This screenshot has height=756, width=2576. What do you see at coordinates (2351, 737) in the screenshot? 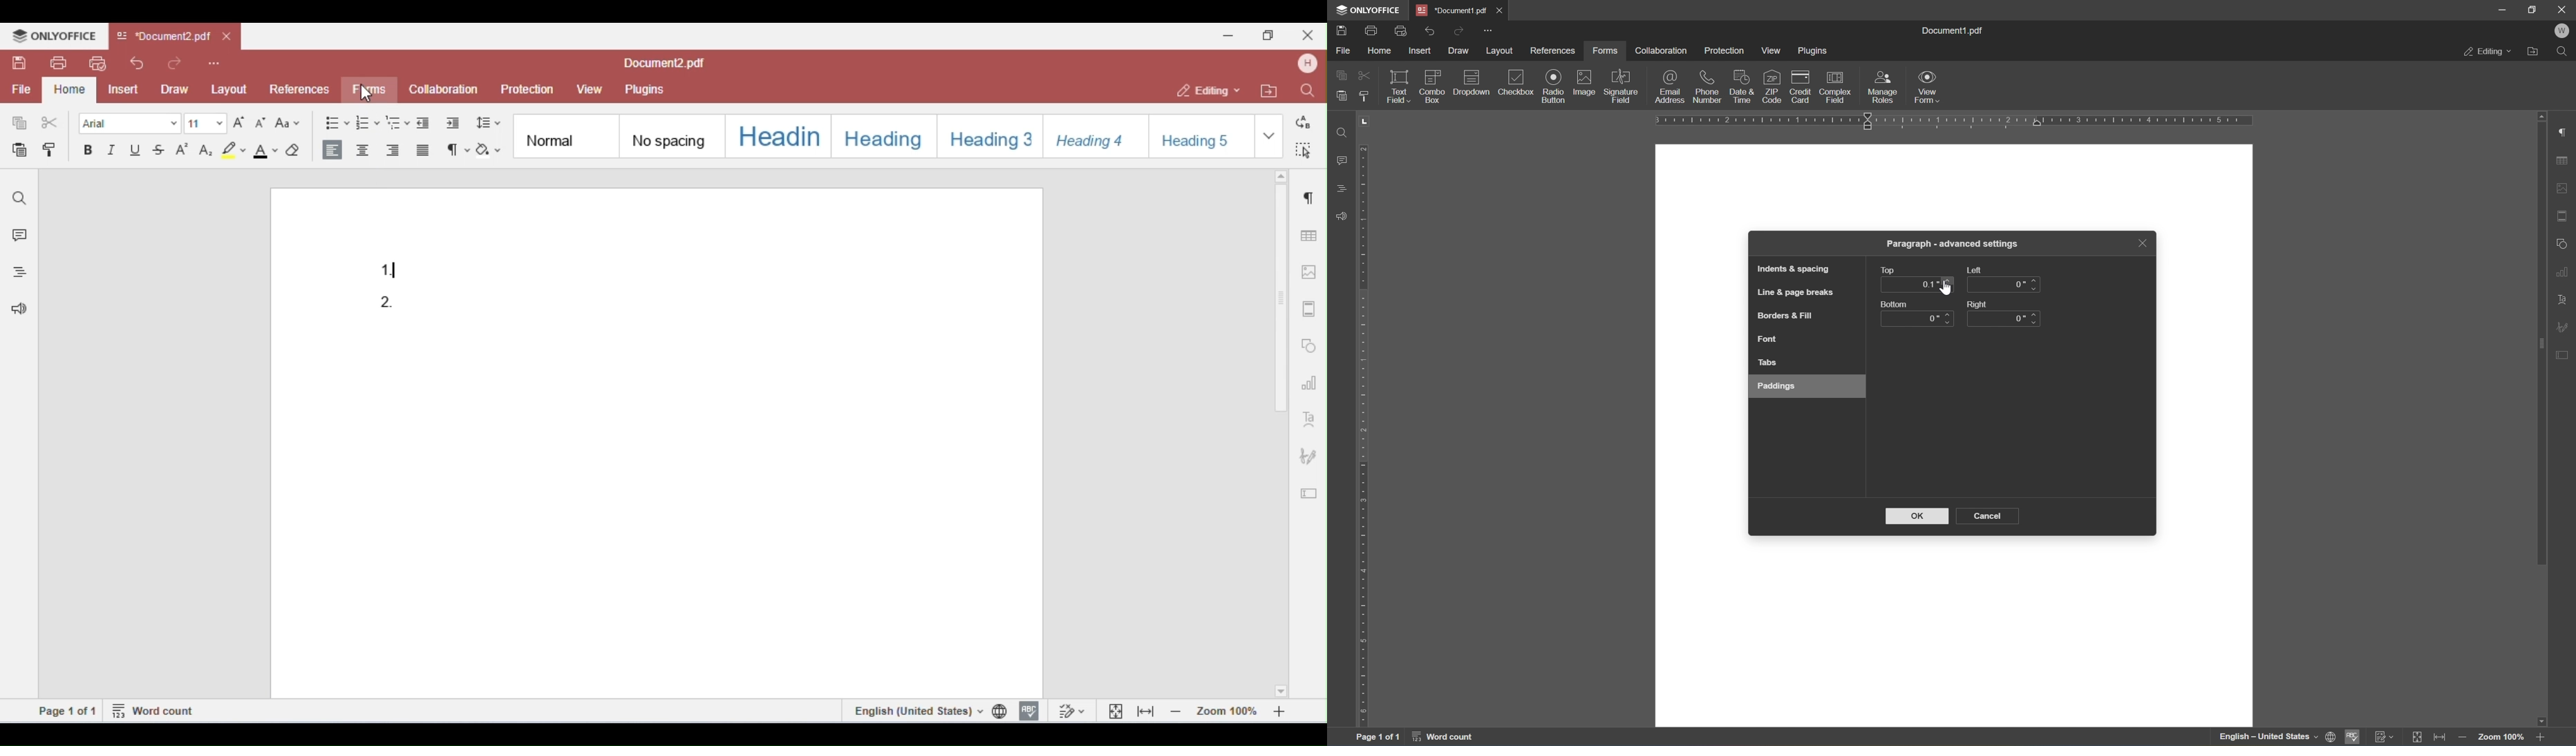
I see `spell checking` at bounding box center [2351, 737].